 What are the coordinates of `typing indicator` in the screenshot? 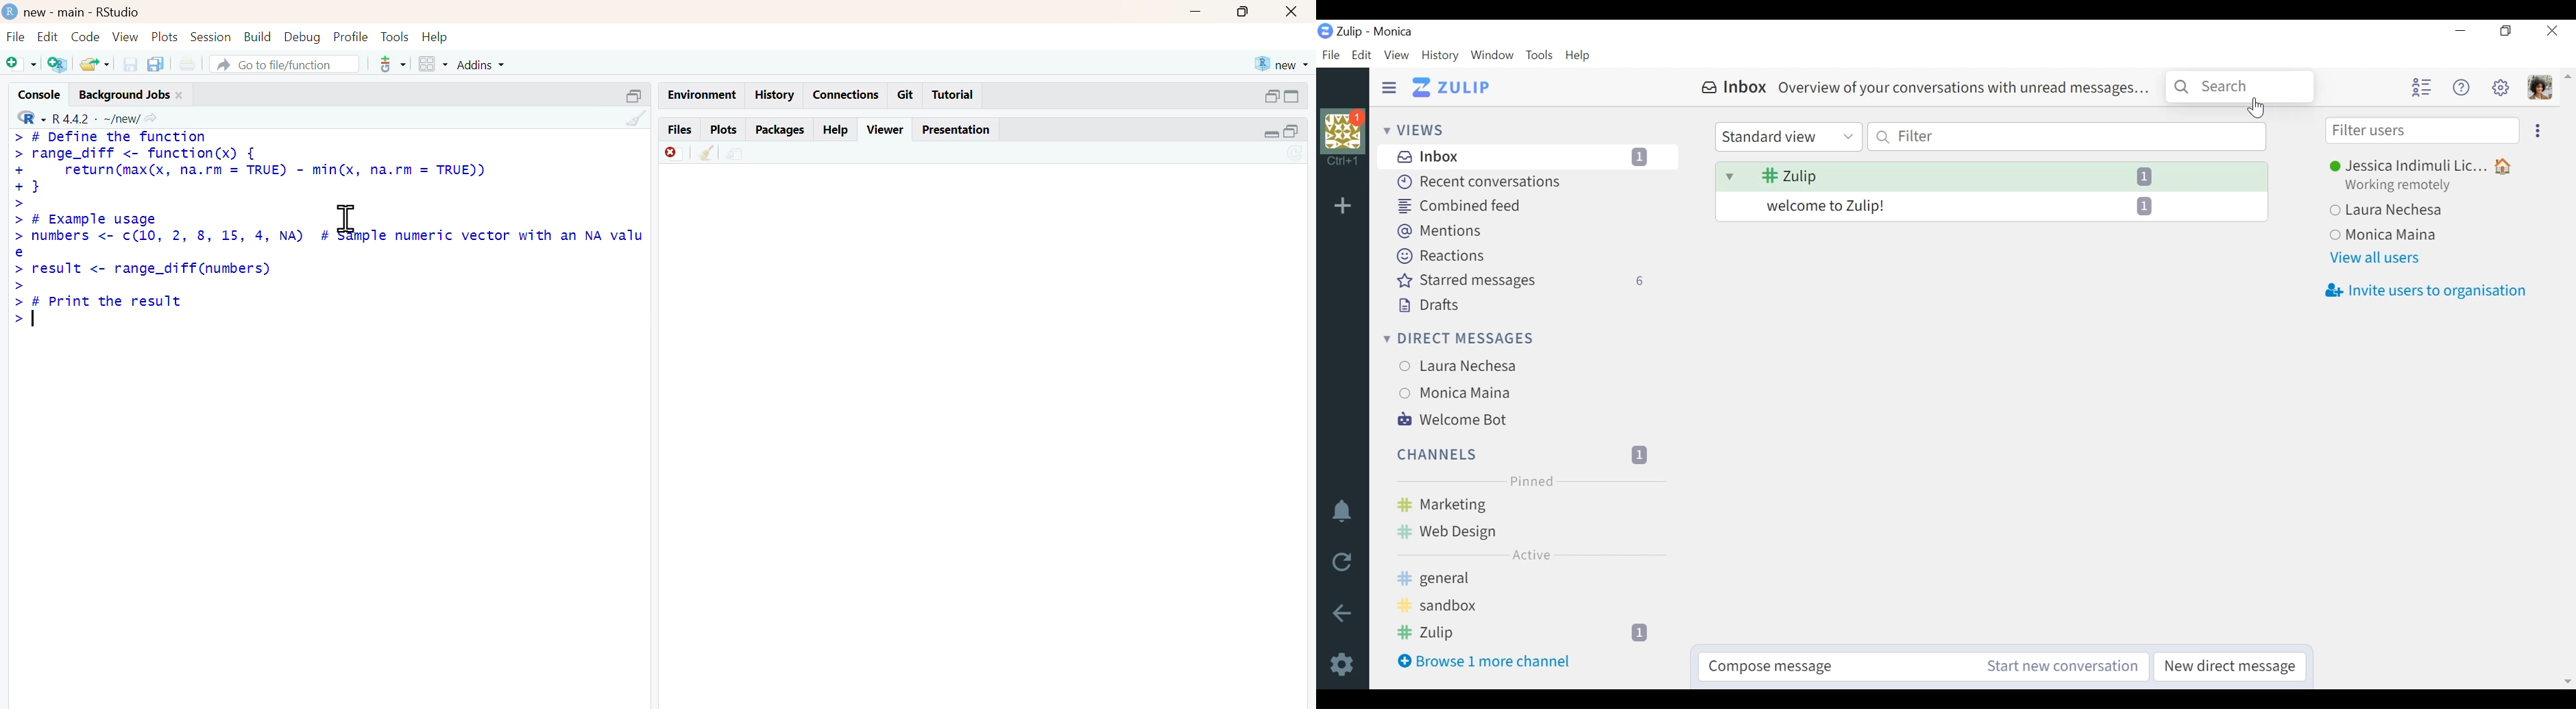 It's located at (34, 317).